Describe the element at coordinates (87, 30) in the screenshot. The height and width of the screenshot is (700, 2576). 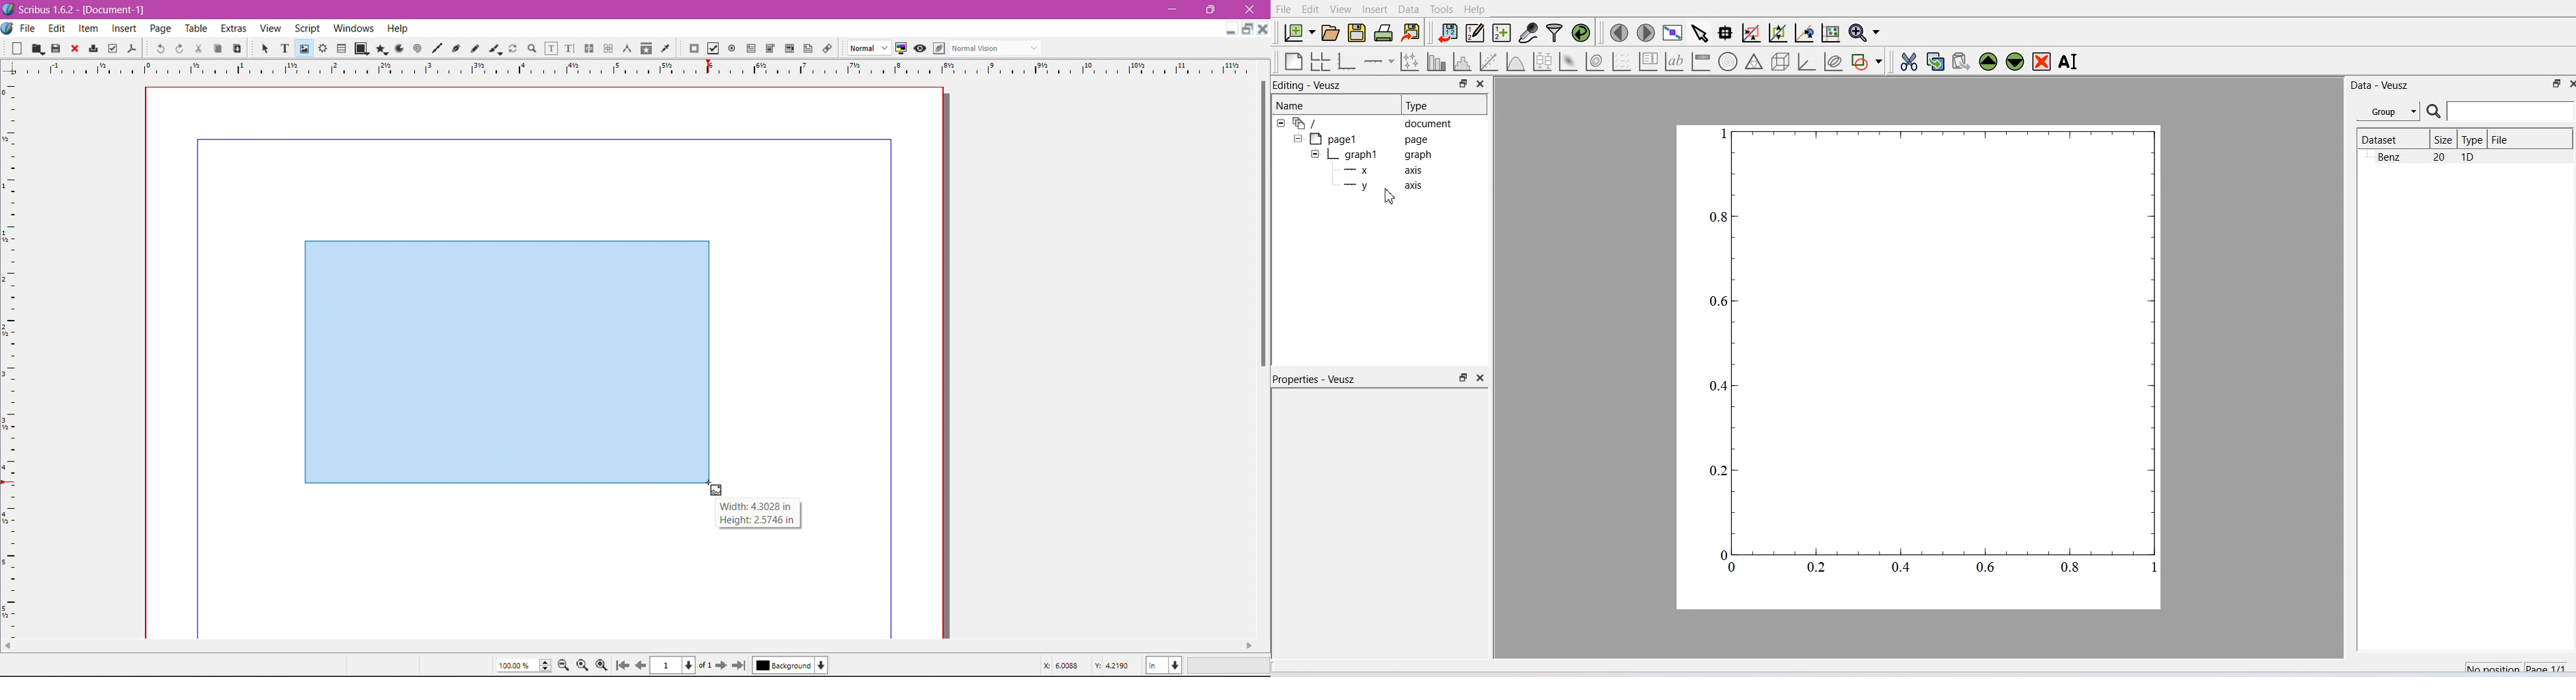
I see `Item` at that location.